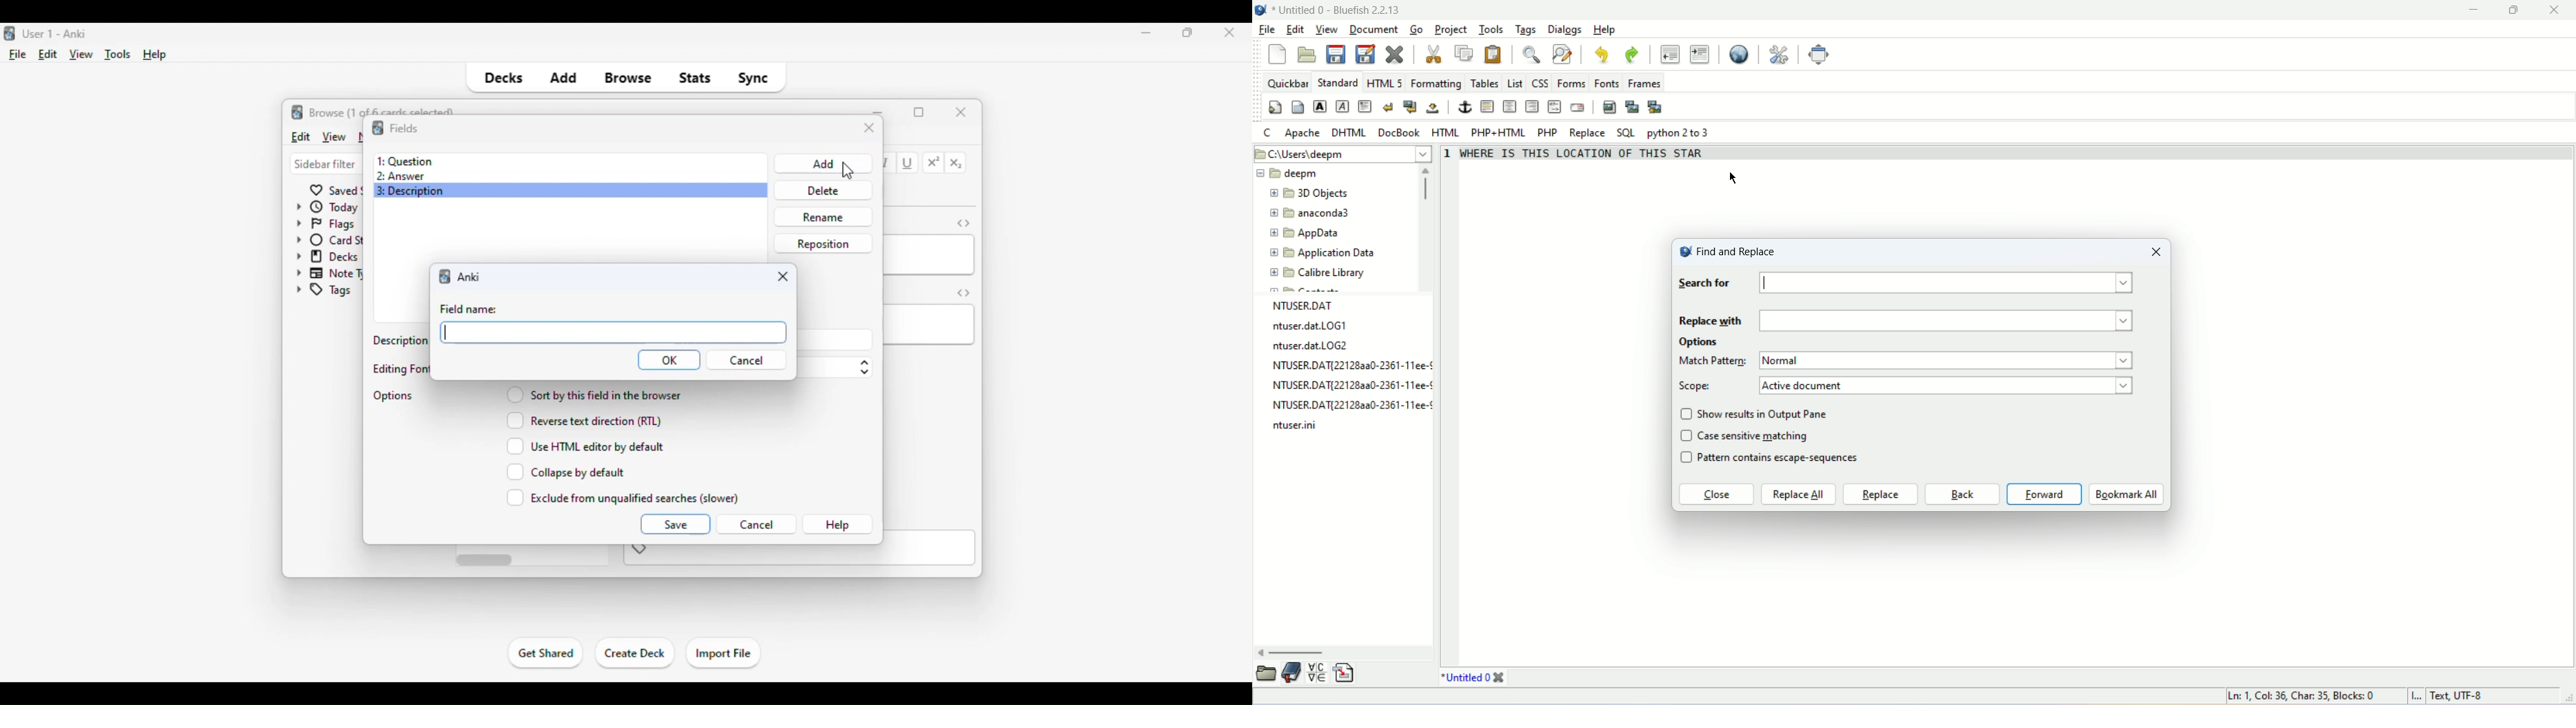 This screenshot has width=2576, height=728. Describe the element at coordinates (446, 275) in the screenshot. I see `logo` at that location.